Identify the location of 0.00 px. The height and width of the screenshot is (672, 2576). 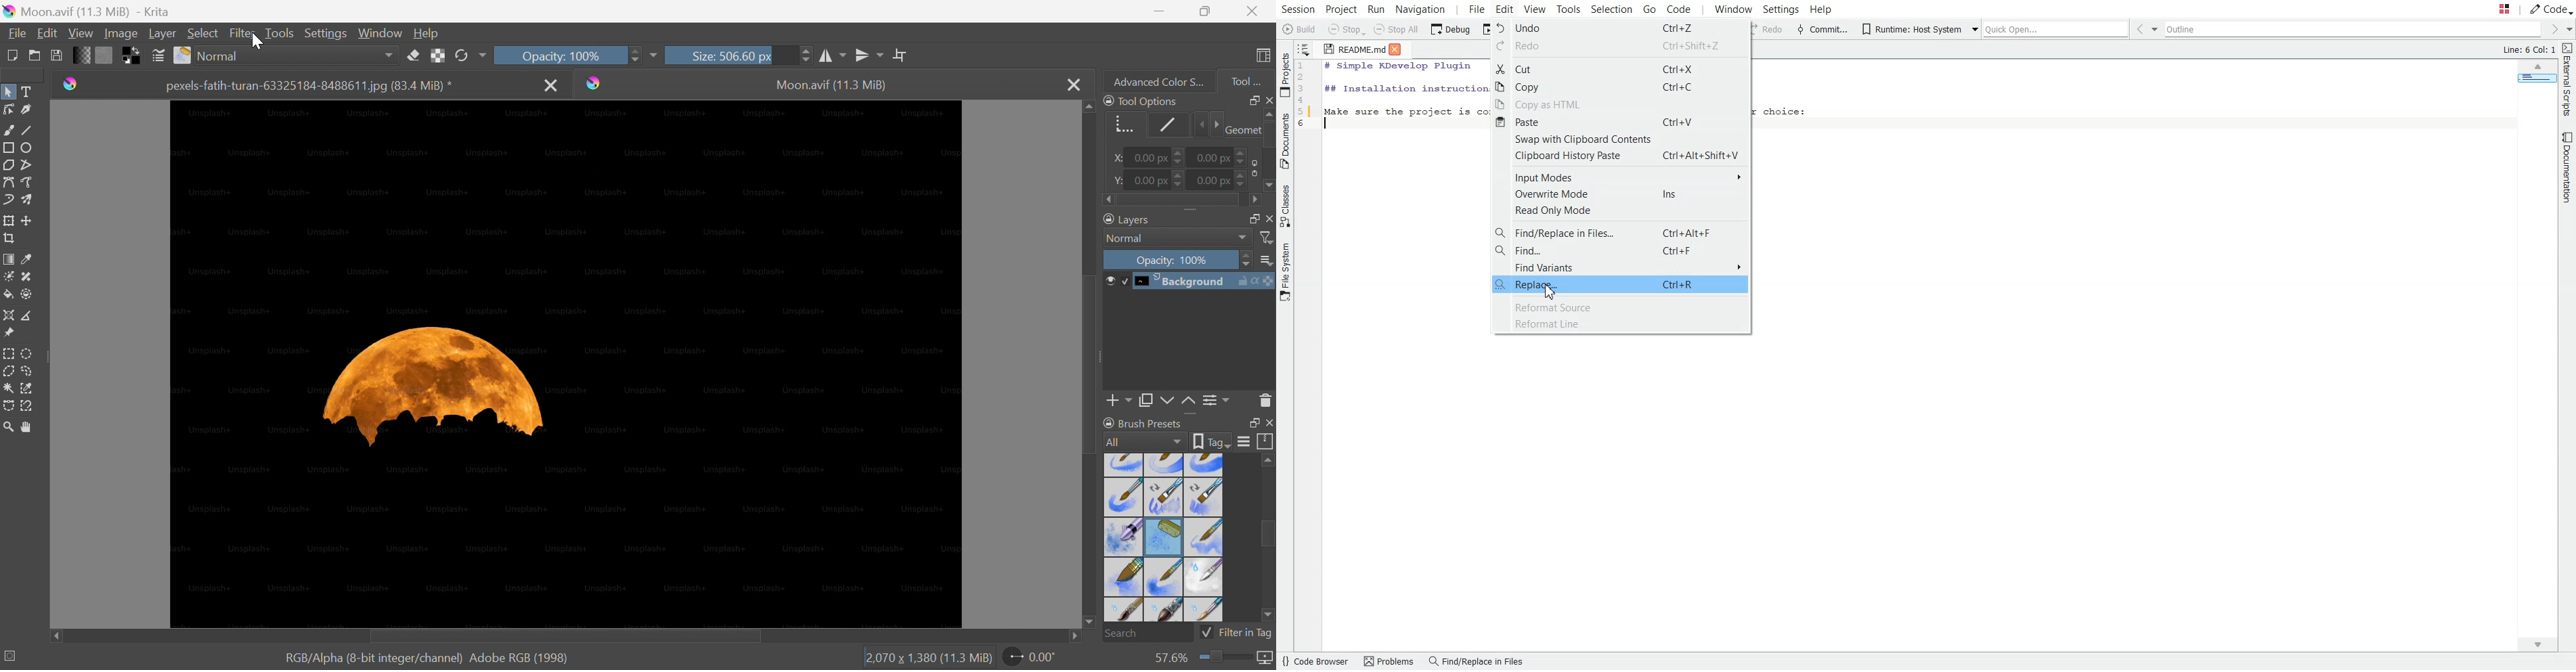
(1223, 156).